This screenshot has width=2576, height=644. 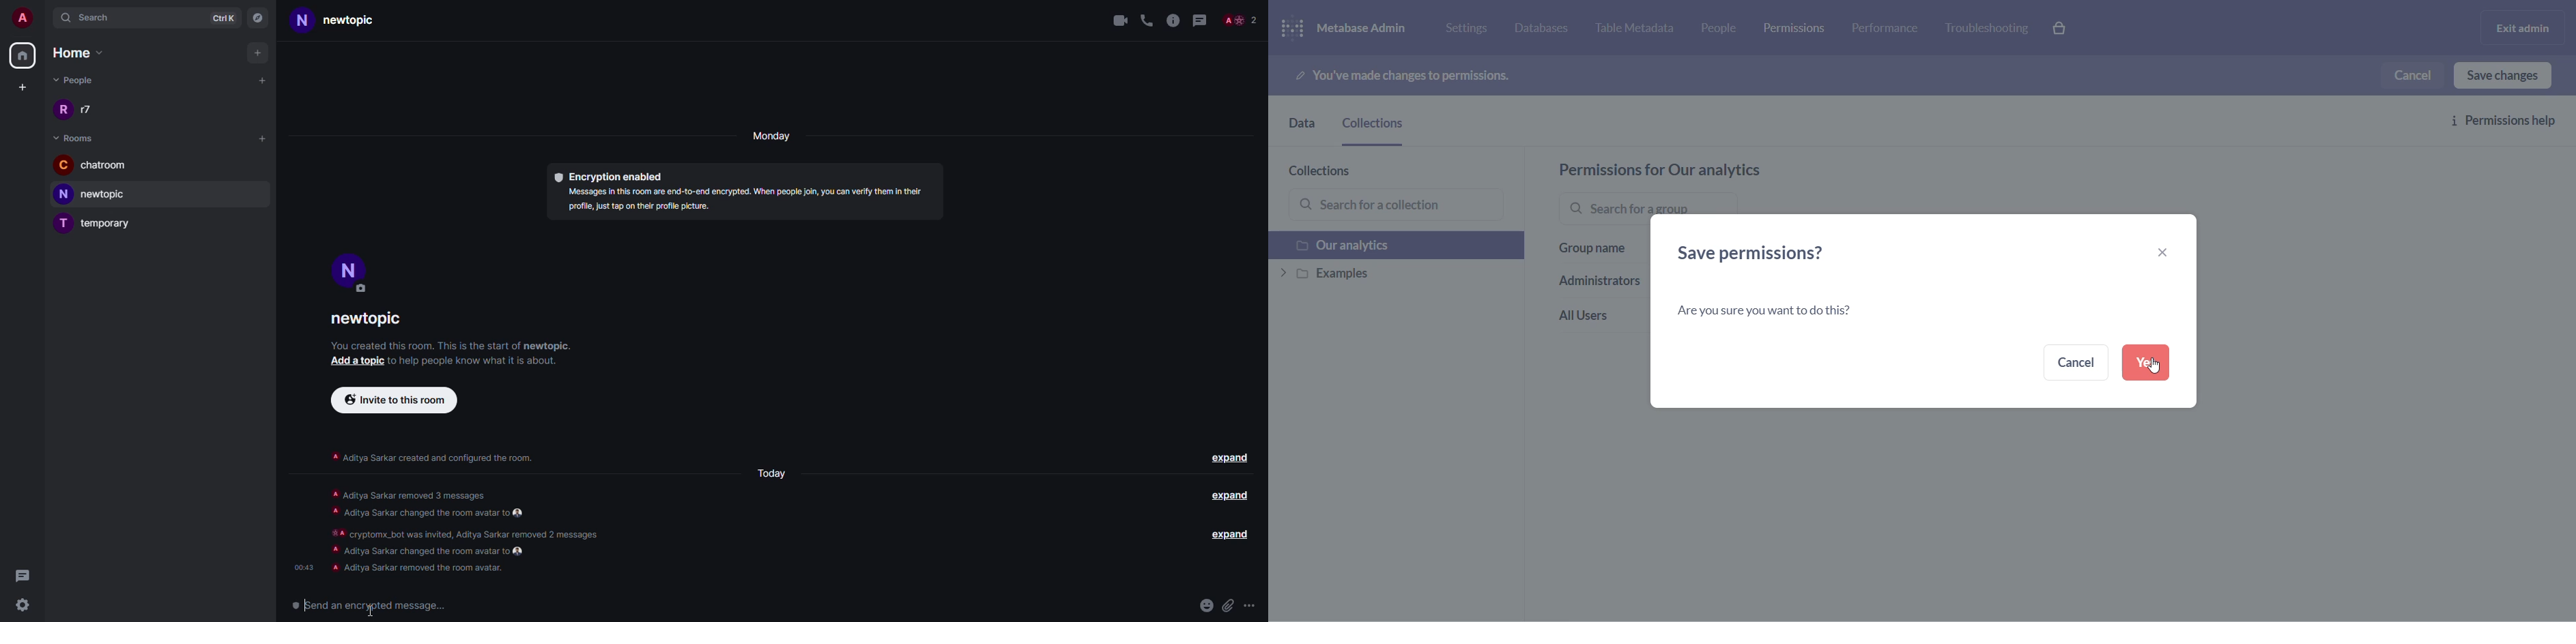 What do you see at coordinates (223, 17) in the screenshot?
I see `ctrlK` at bounding box center [223, 17].